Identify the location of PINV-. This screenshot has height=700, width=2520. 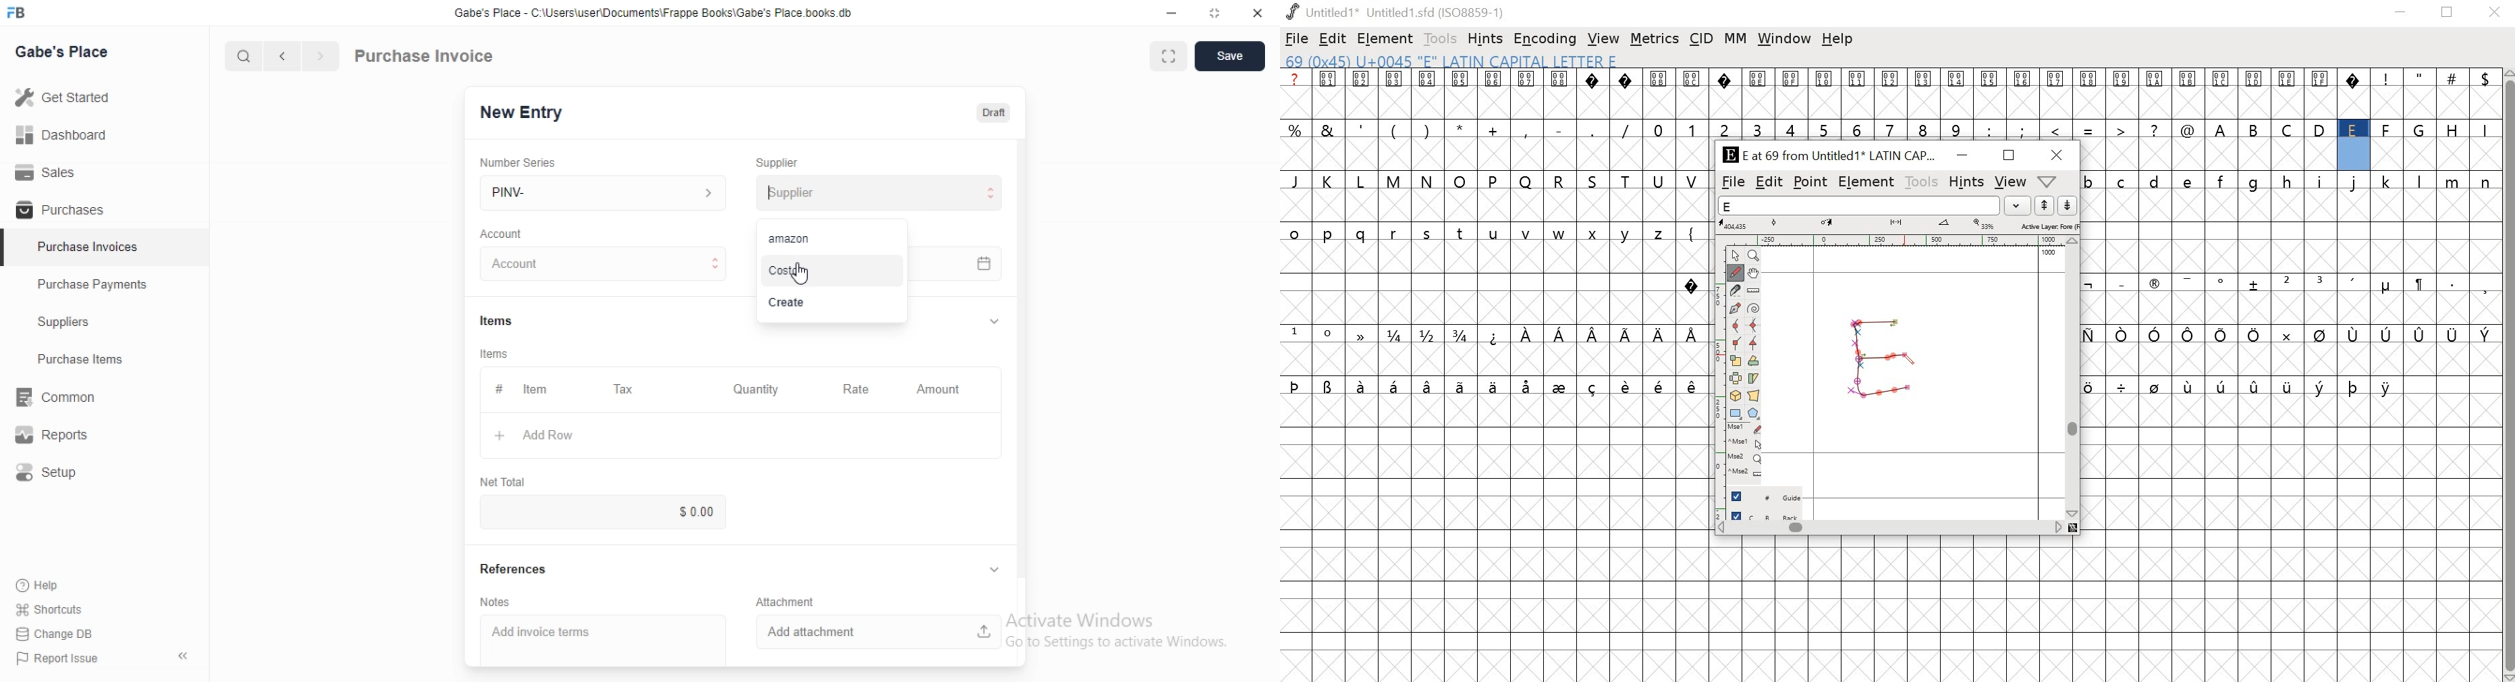
(603, 193).